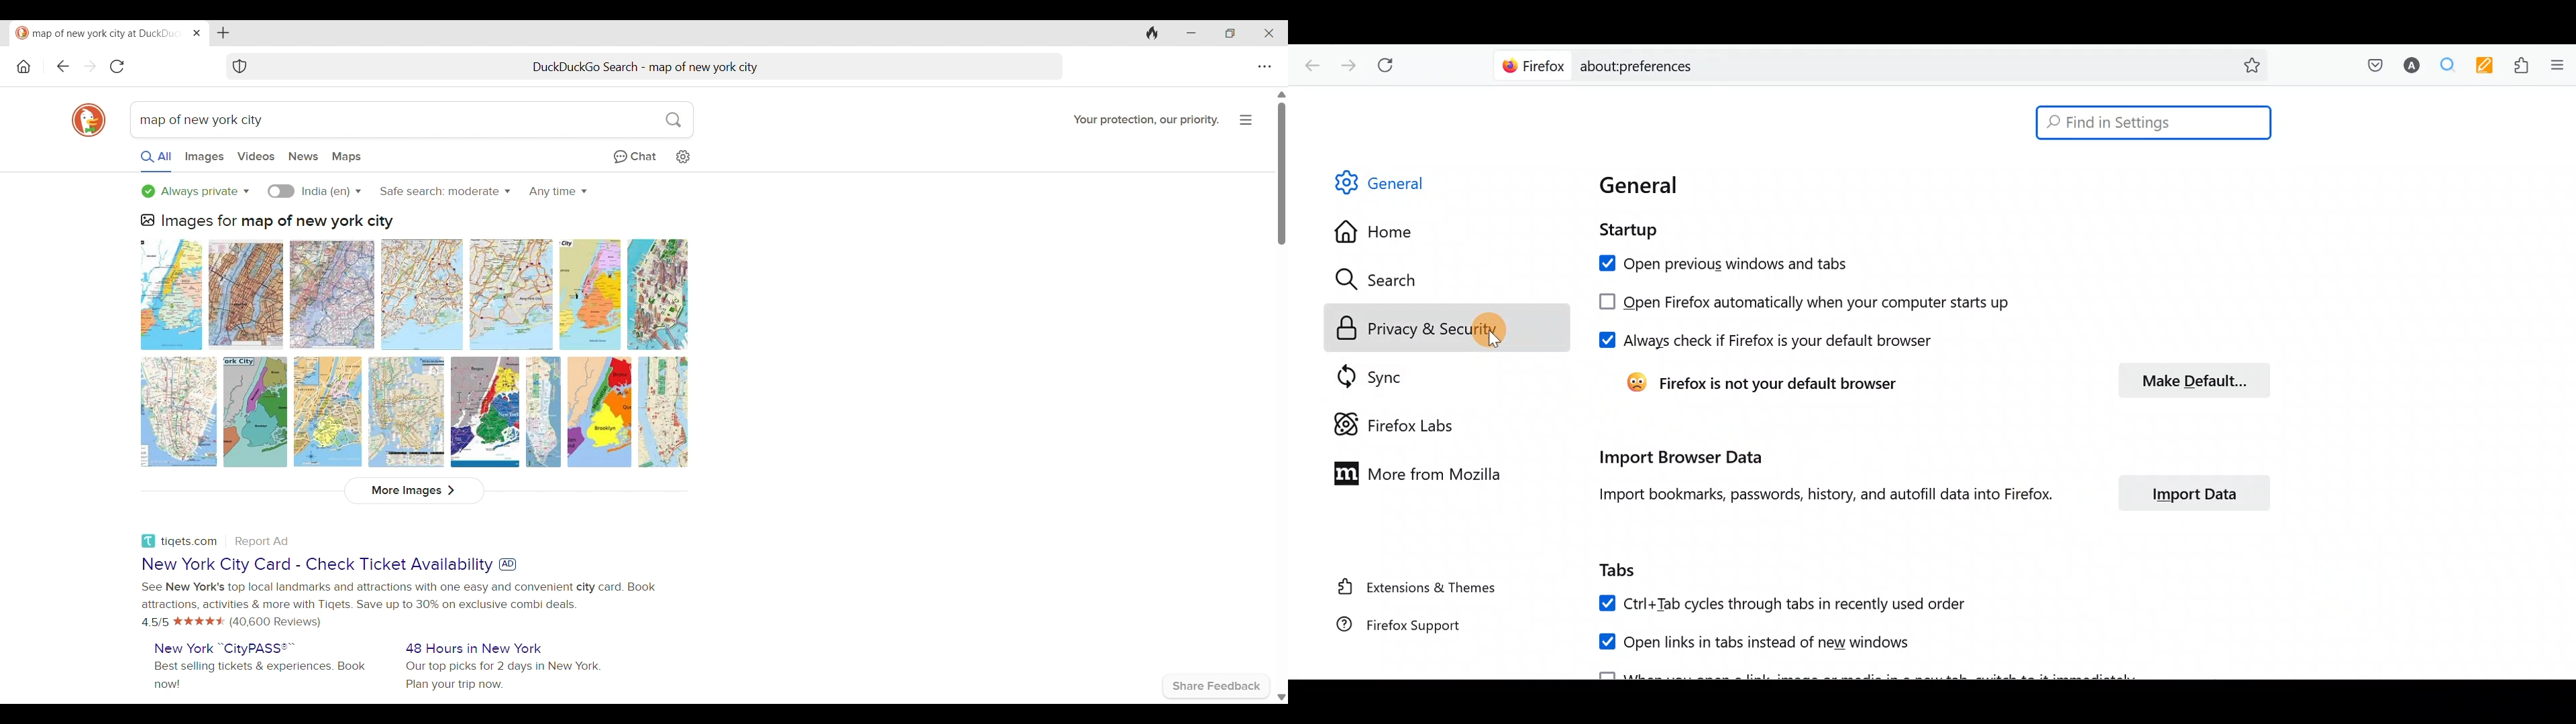  I want to click on Open links in tabs instead of new windows, so click(1742, 640).